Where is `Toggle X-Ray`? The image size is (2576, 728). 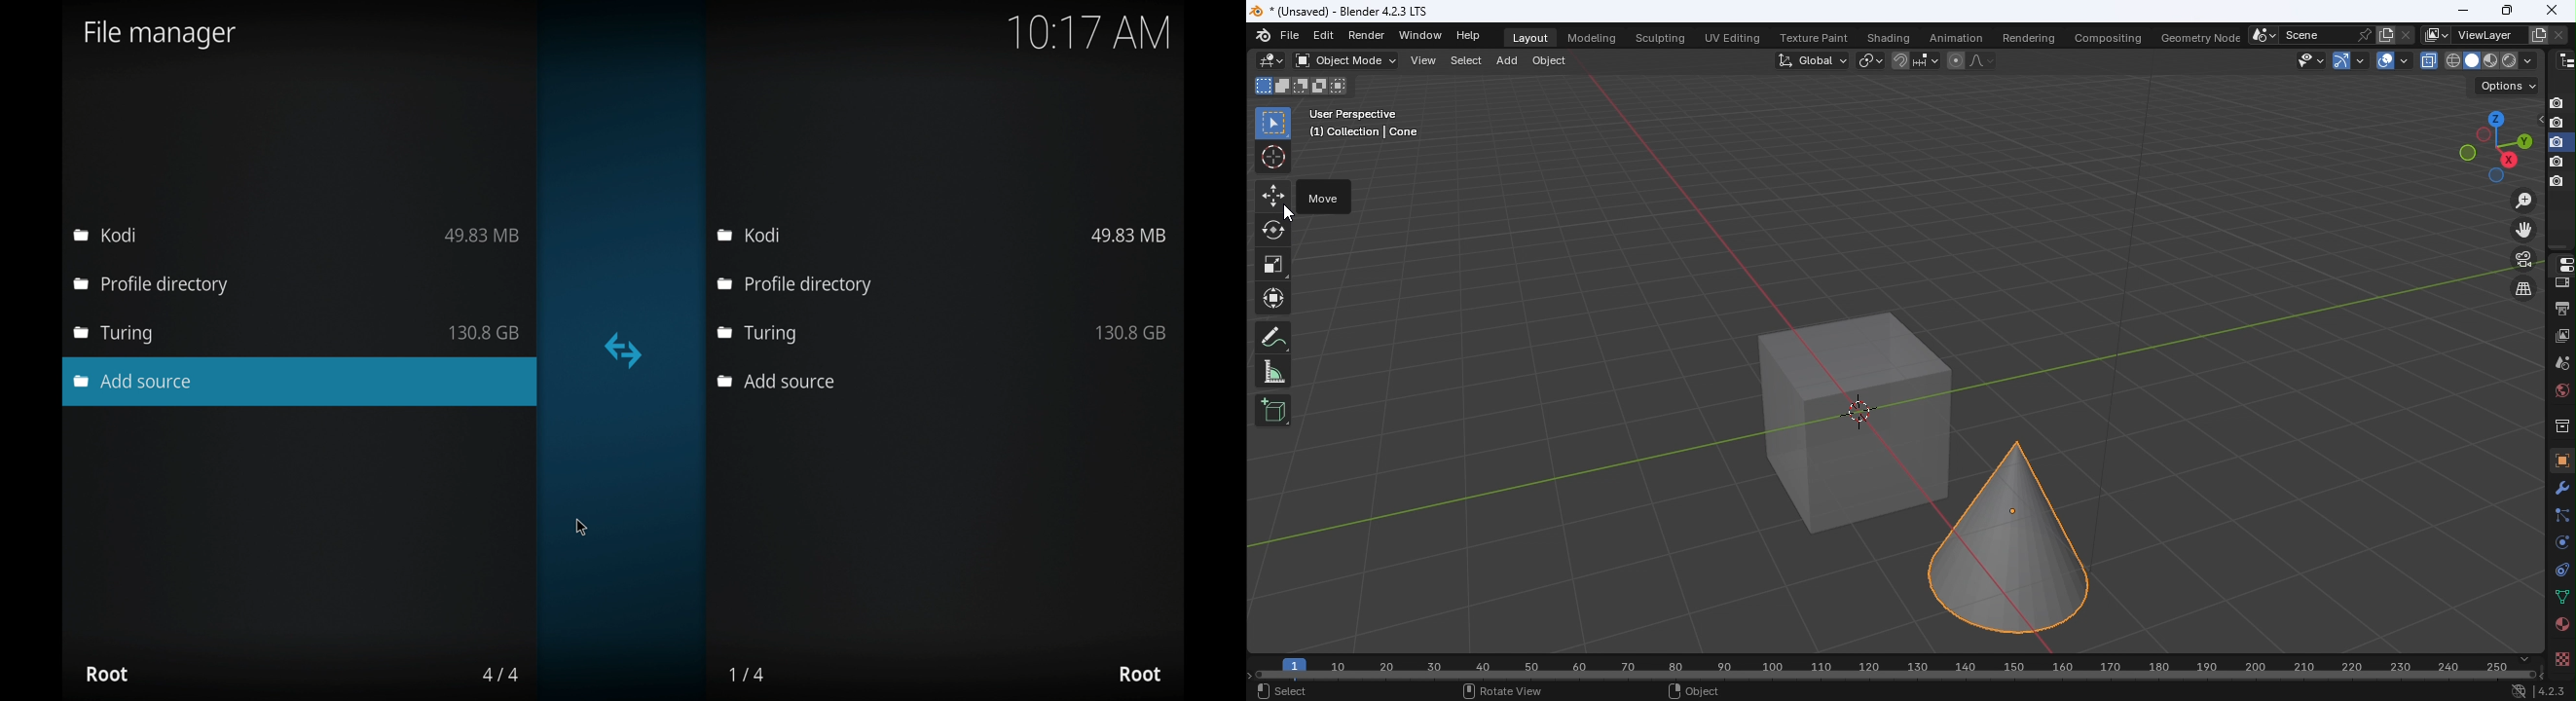
Toggle X-Ray is located at coordinates (2430, 59).